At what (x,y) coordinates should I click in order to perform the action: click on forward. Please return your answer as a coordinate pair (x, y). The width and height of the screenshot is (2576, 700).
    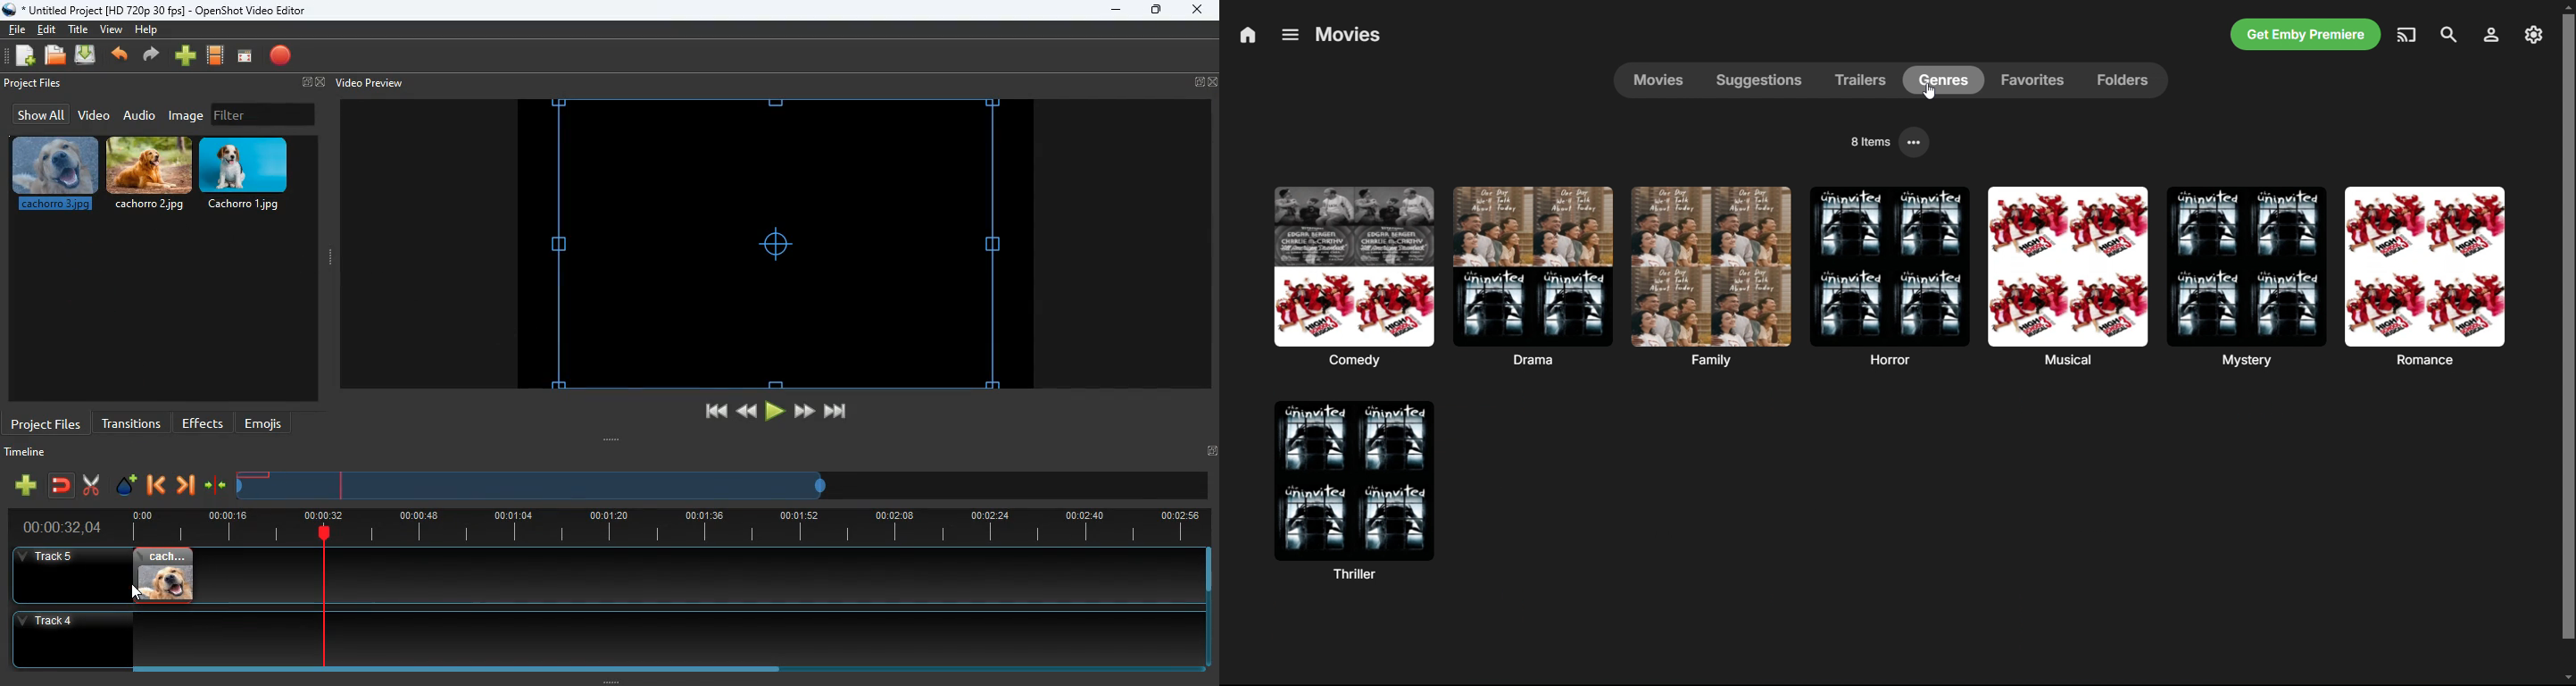
    Looking at the image, I should click on (154, 56).